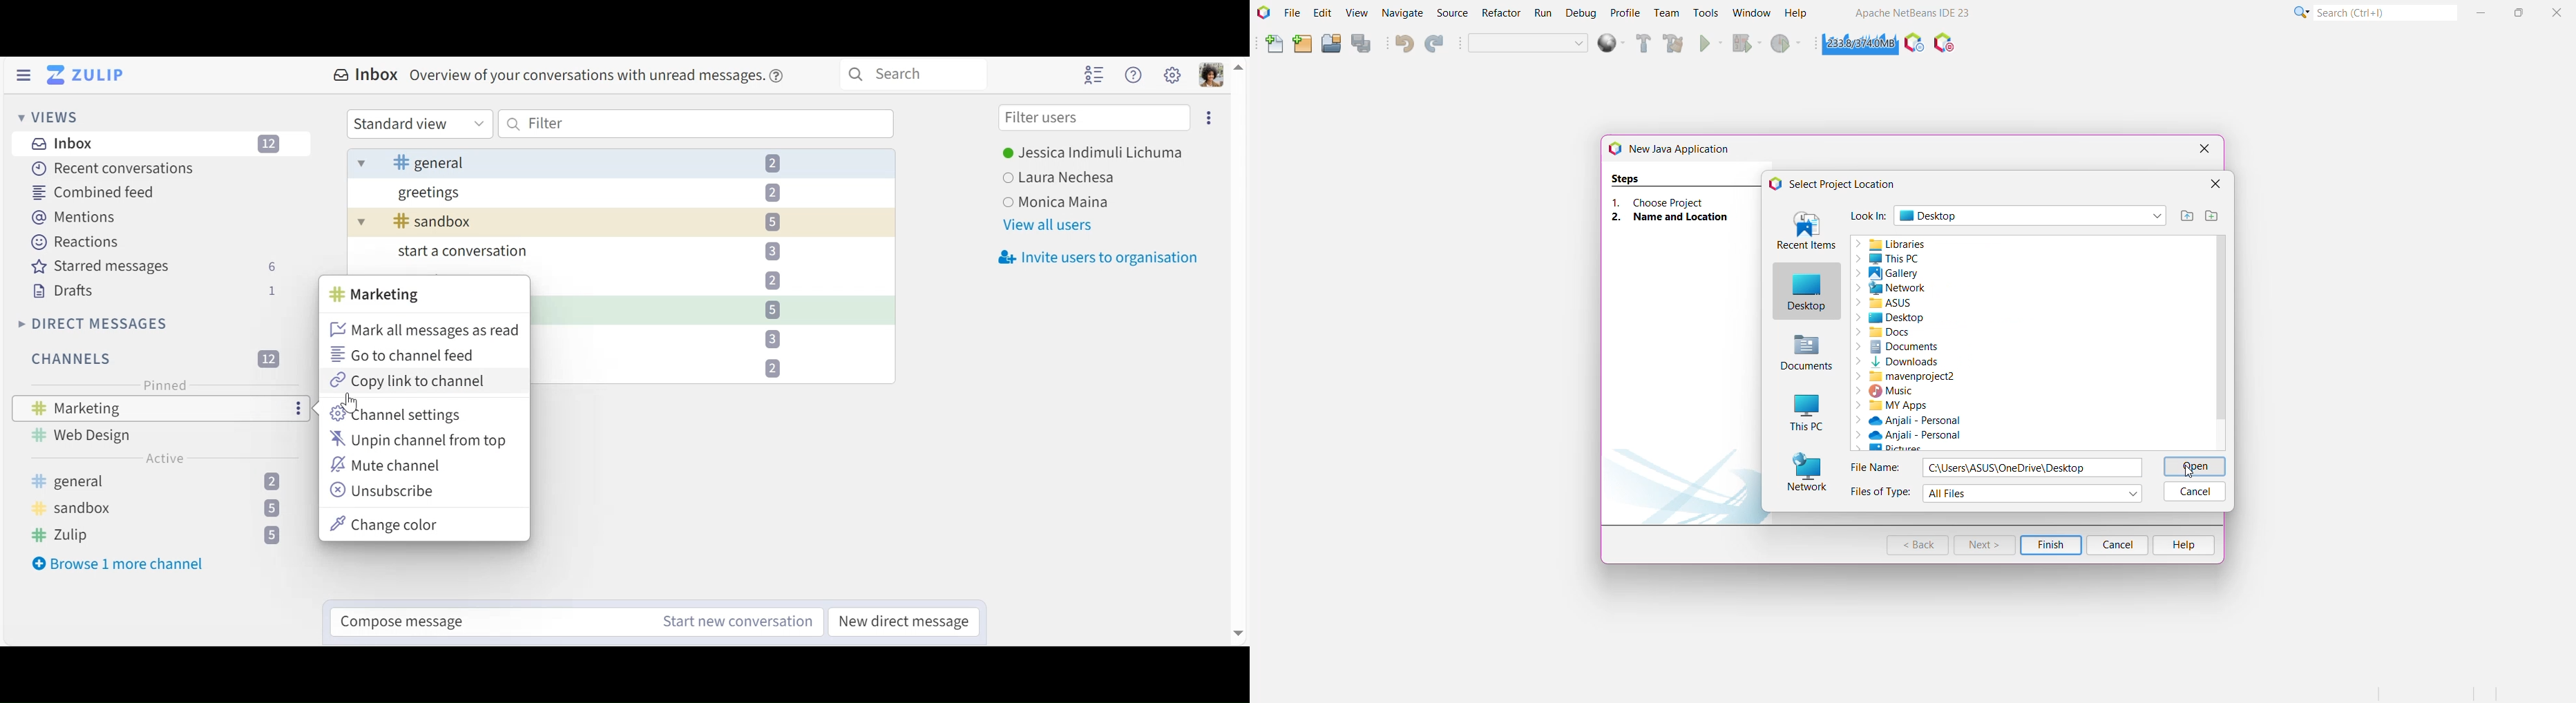  What do you see at coordinates (162, 386) in the screenshot?
I see `Pinned` at bounding box center [162, 386].